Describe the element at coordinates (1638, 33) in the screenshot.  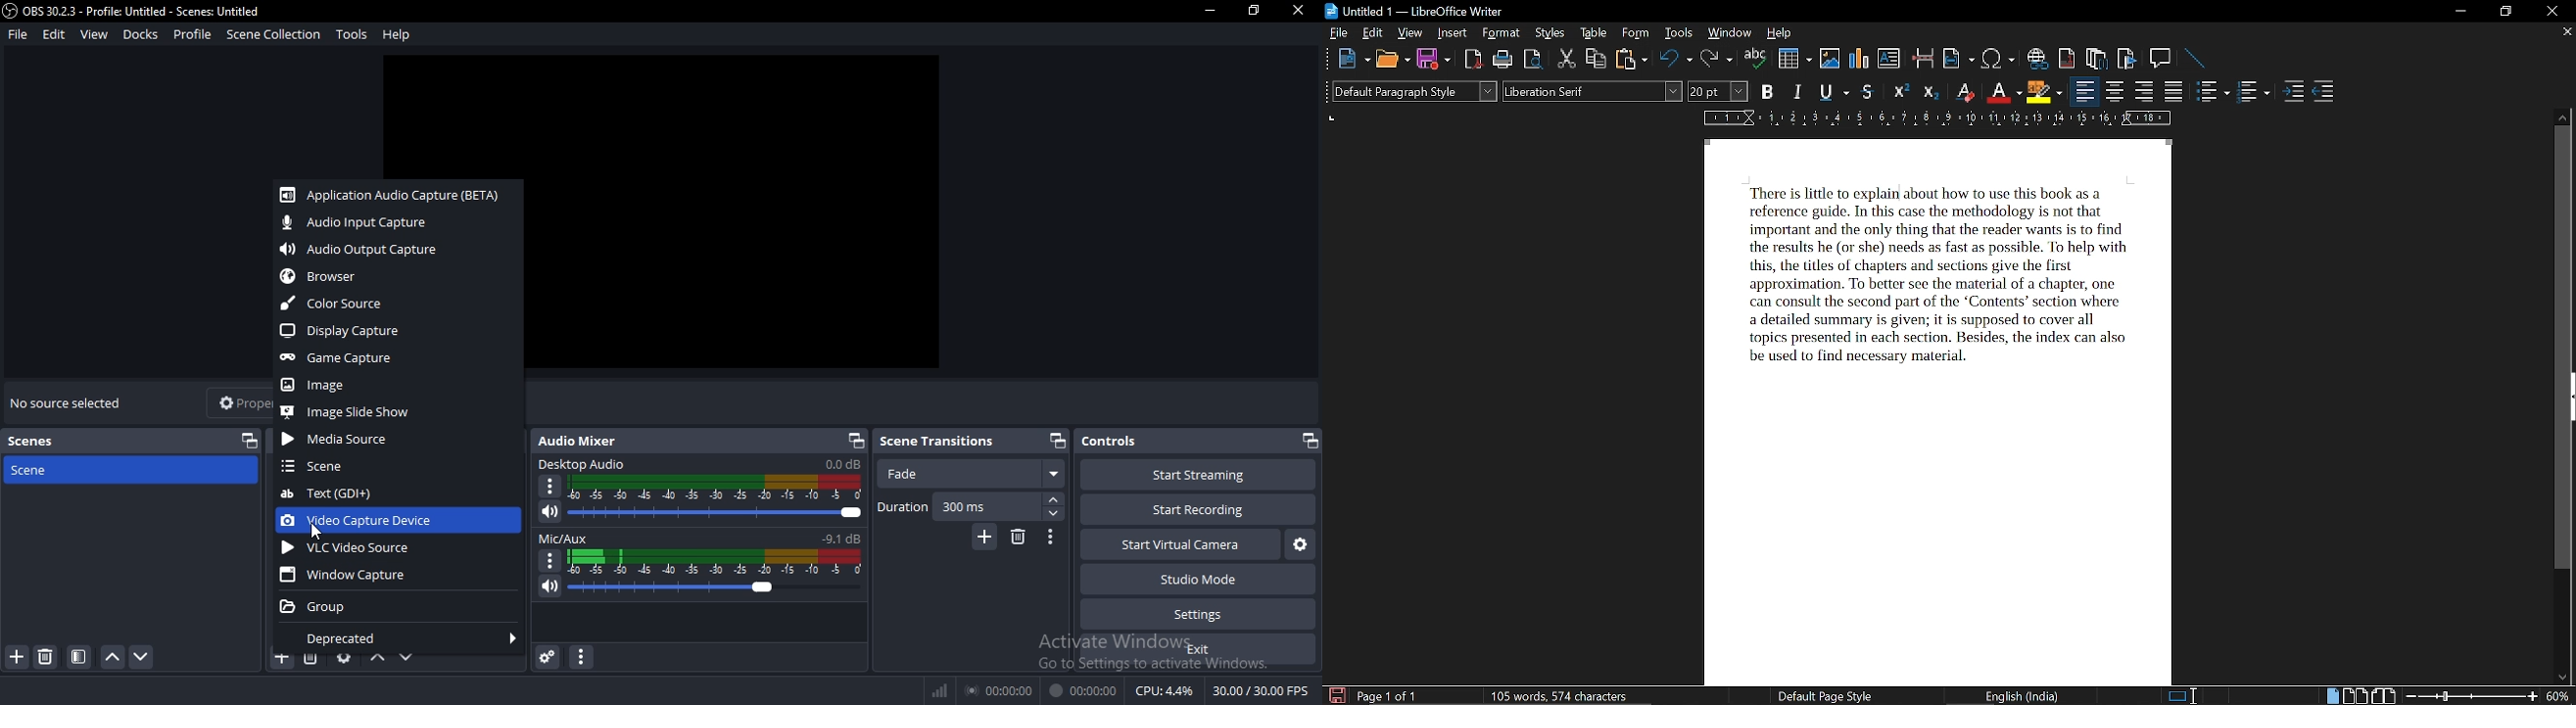
I see `form` at that location.